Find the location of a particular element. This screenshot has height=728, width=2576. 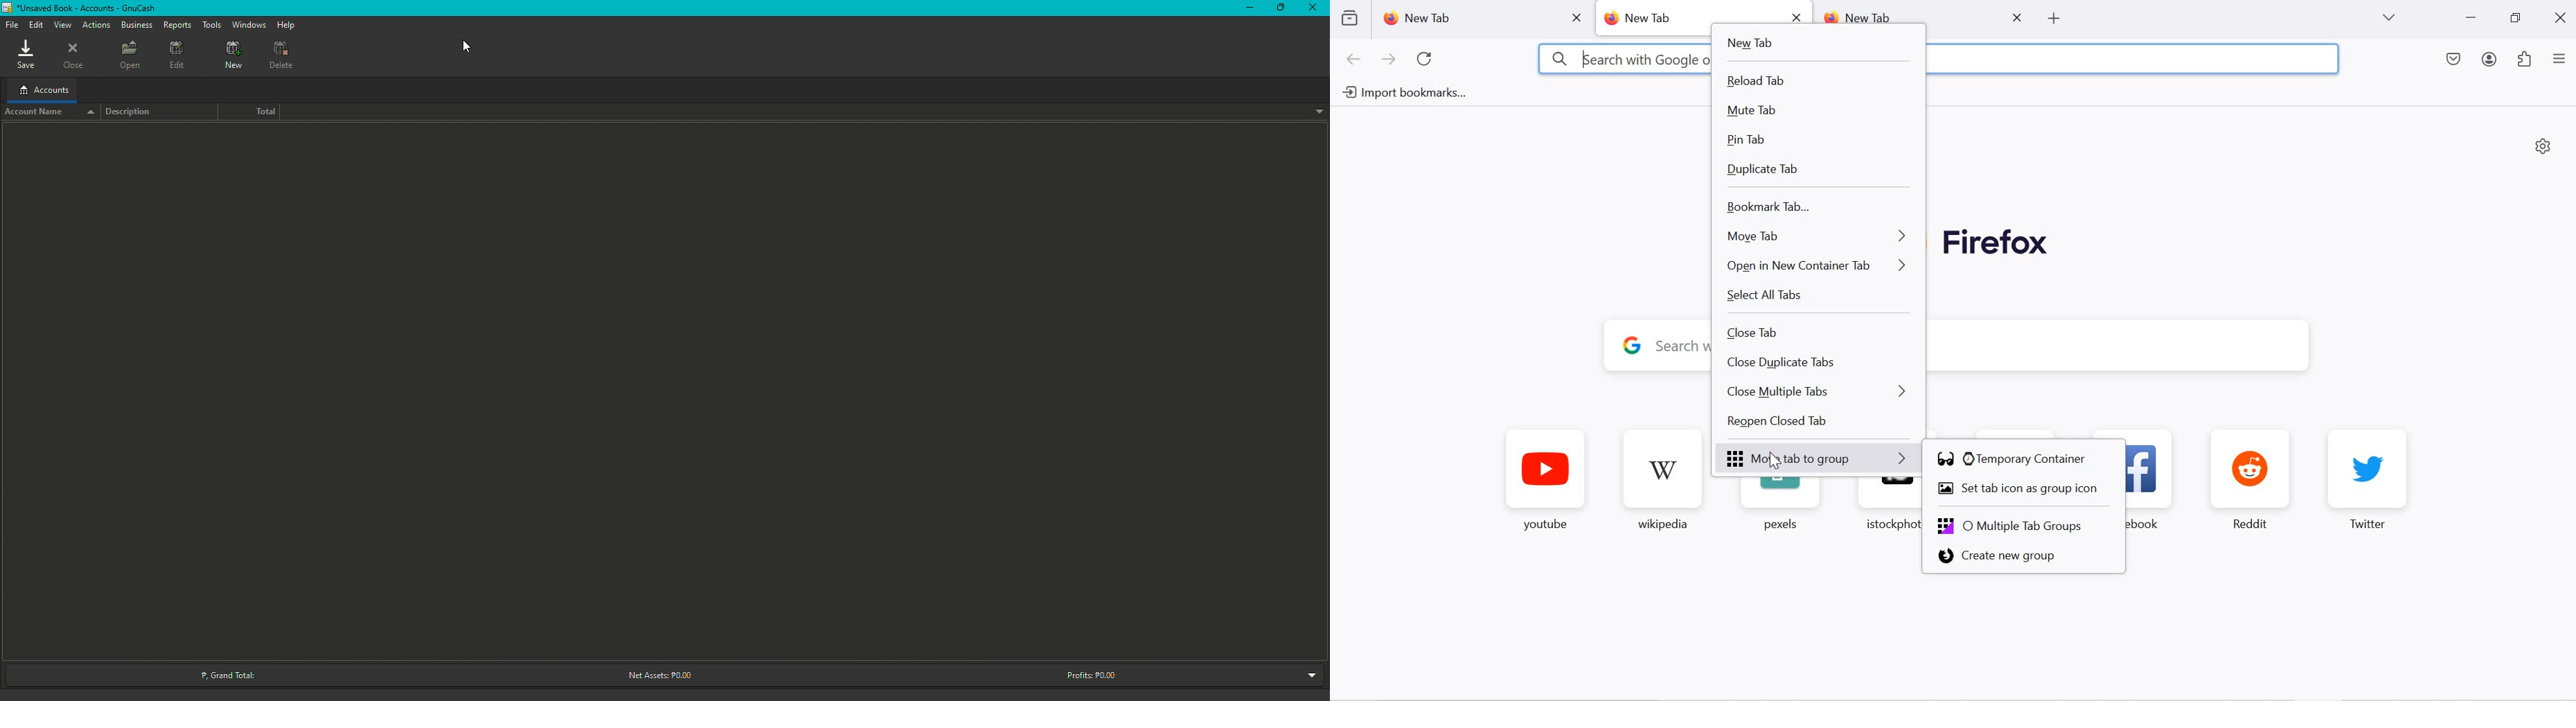

import bookmarks is located at coordinates (1402, 93).